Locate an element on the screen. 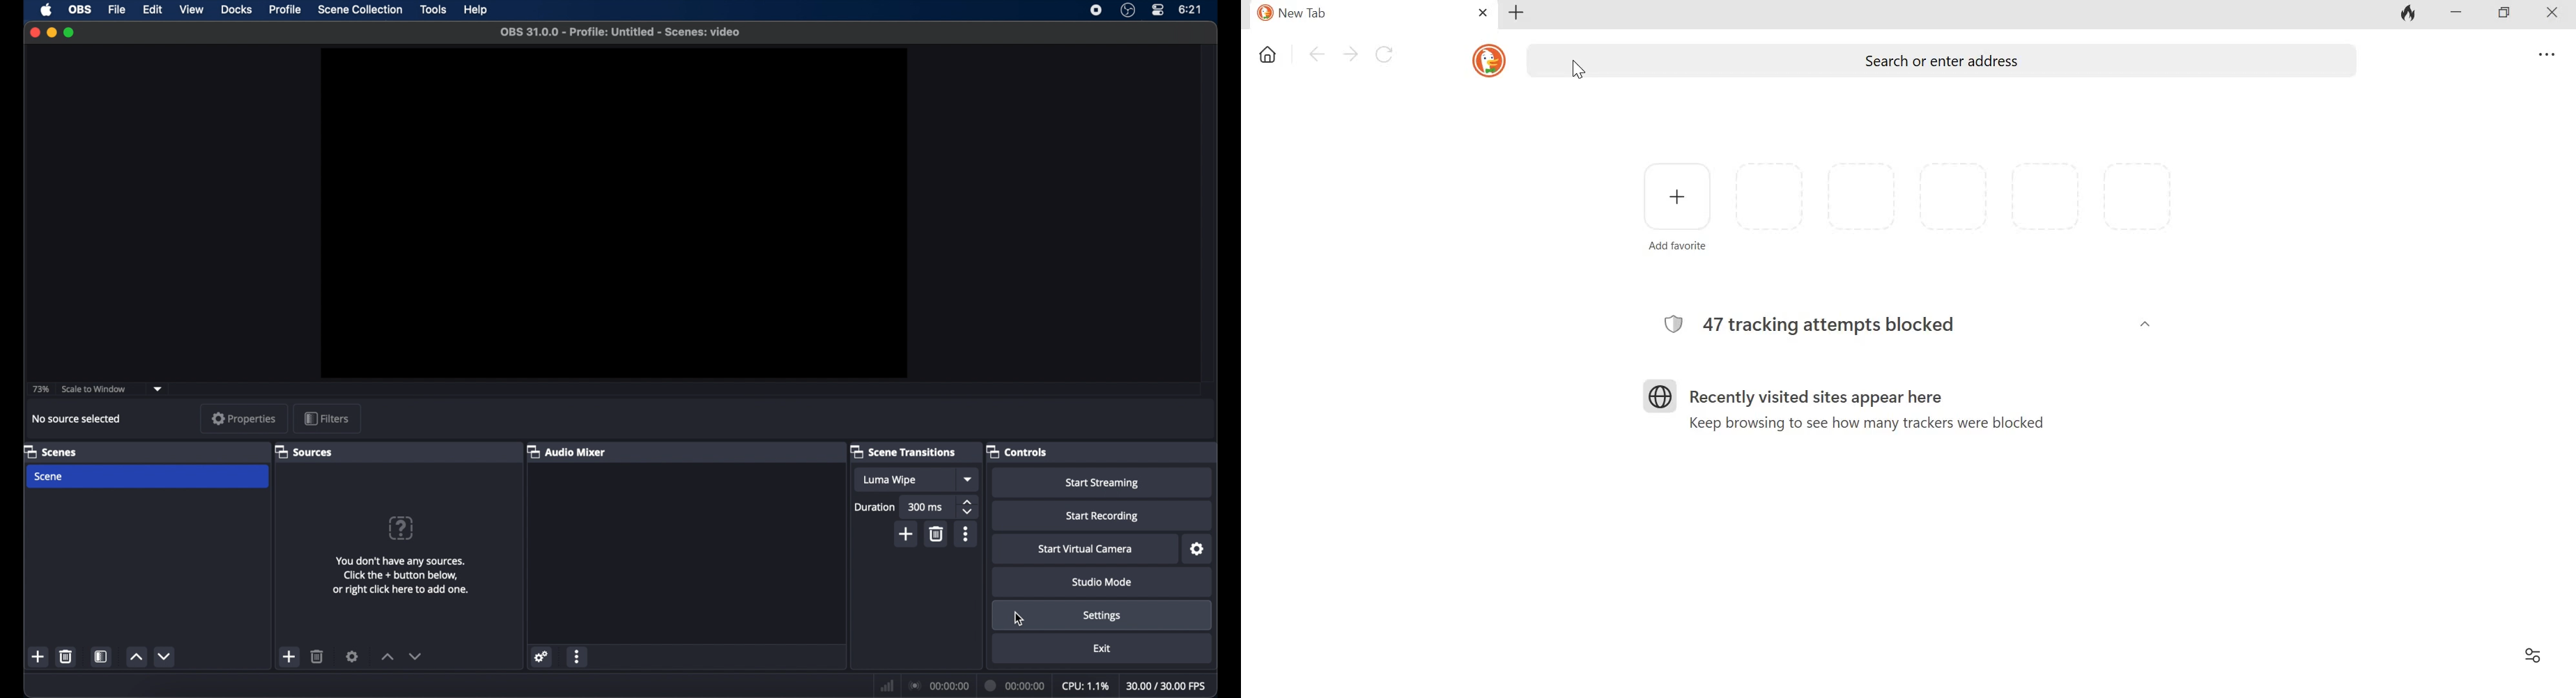  settings is located at coordinates (2544, 55).